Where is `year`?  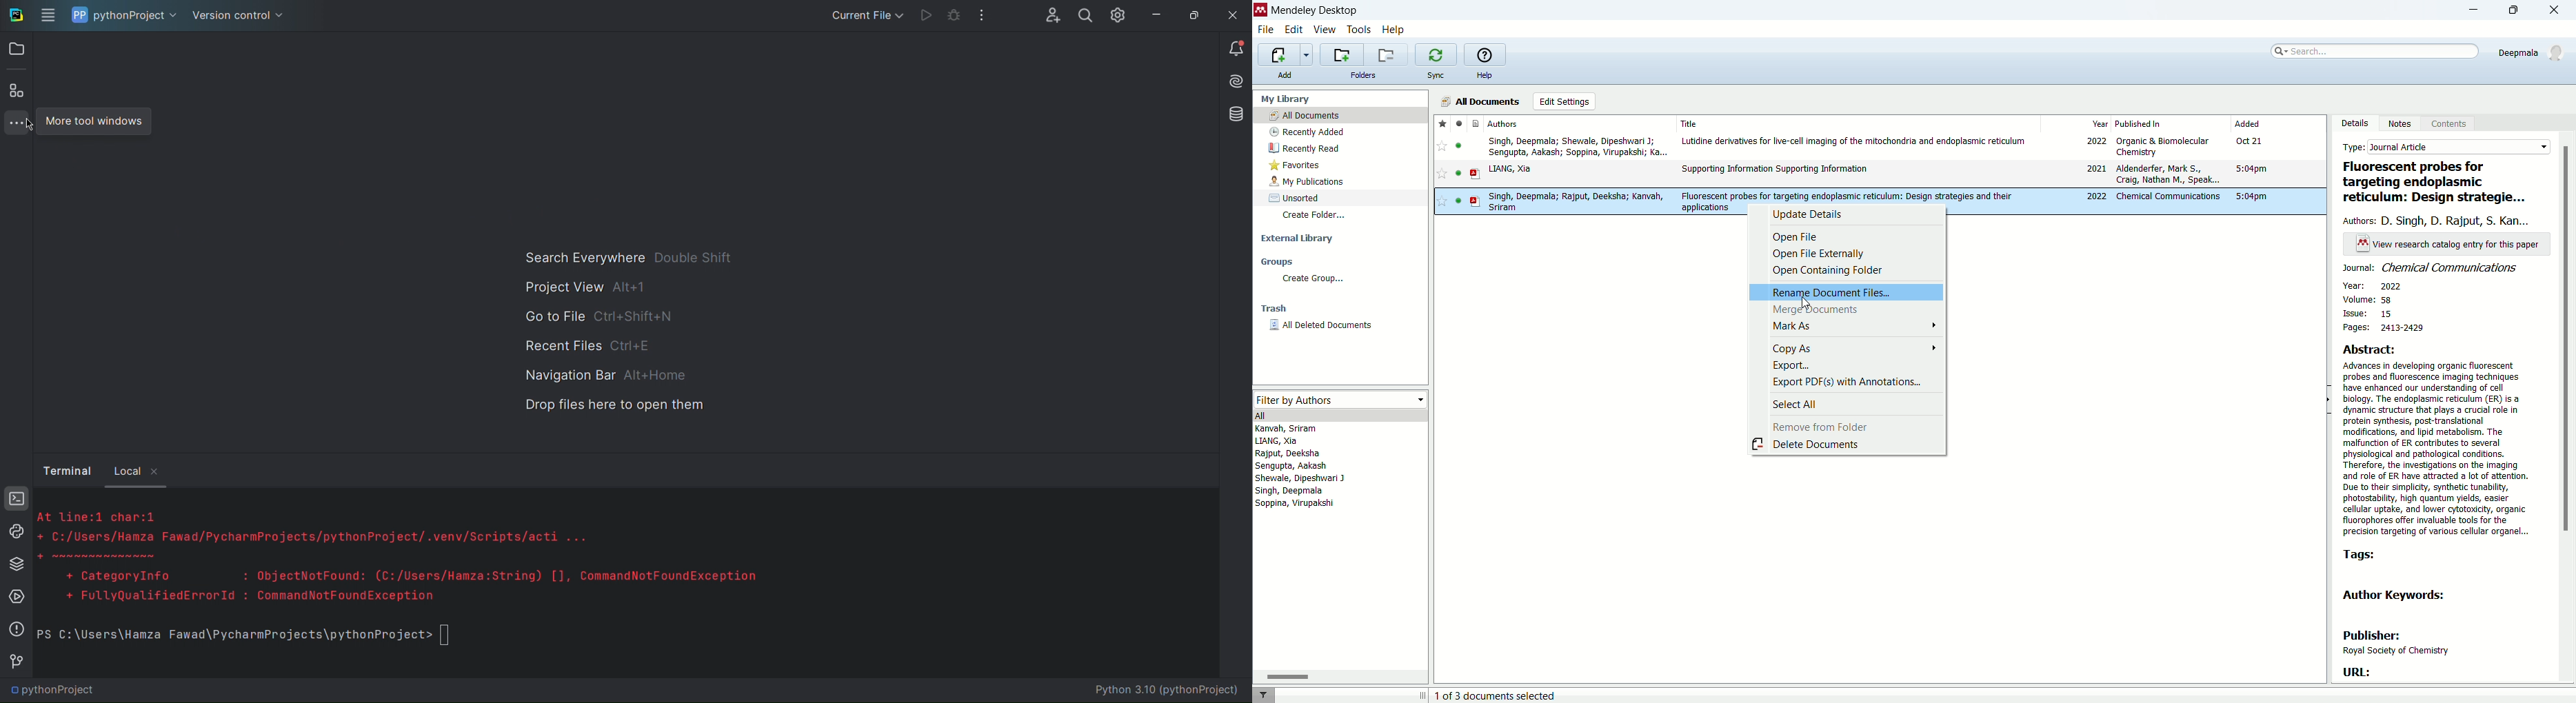 year is located at coordinates (2372, 285).